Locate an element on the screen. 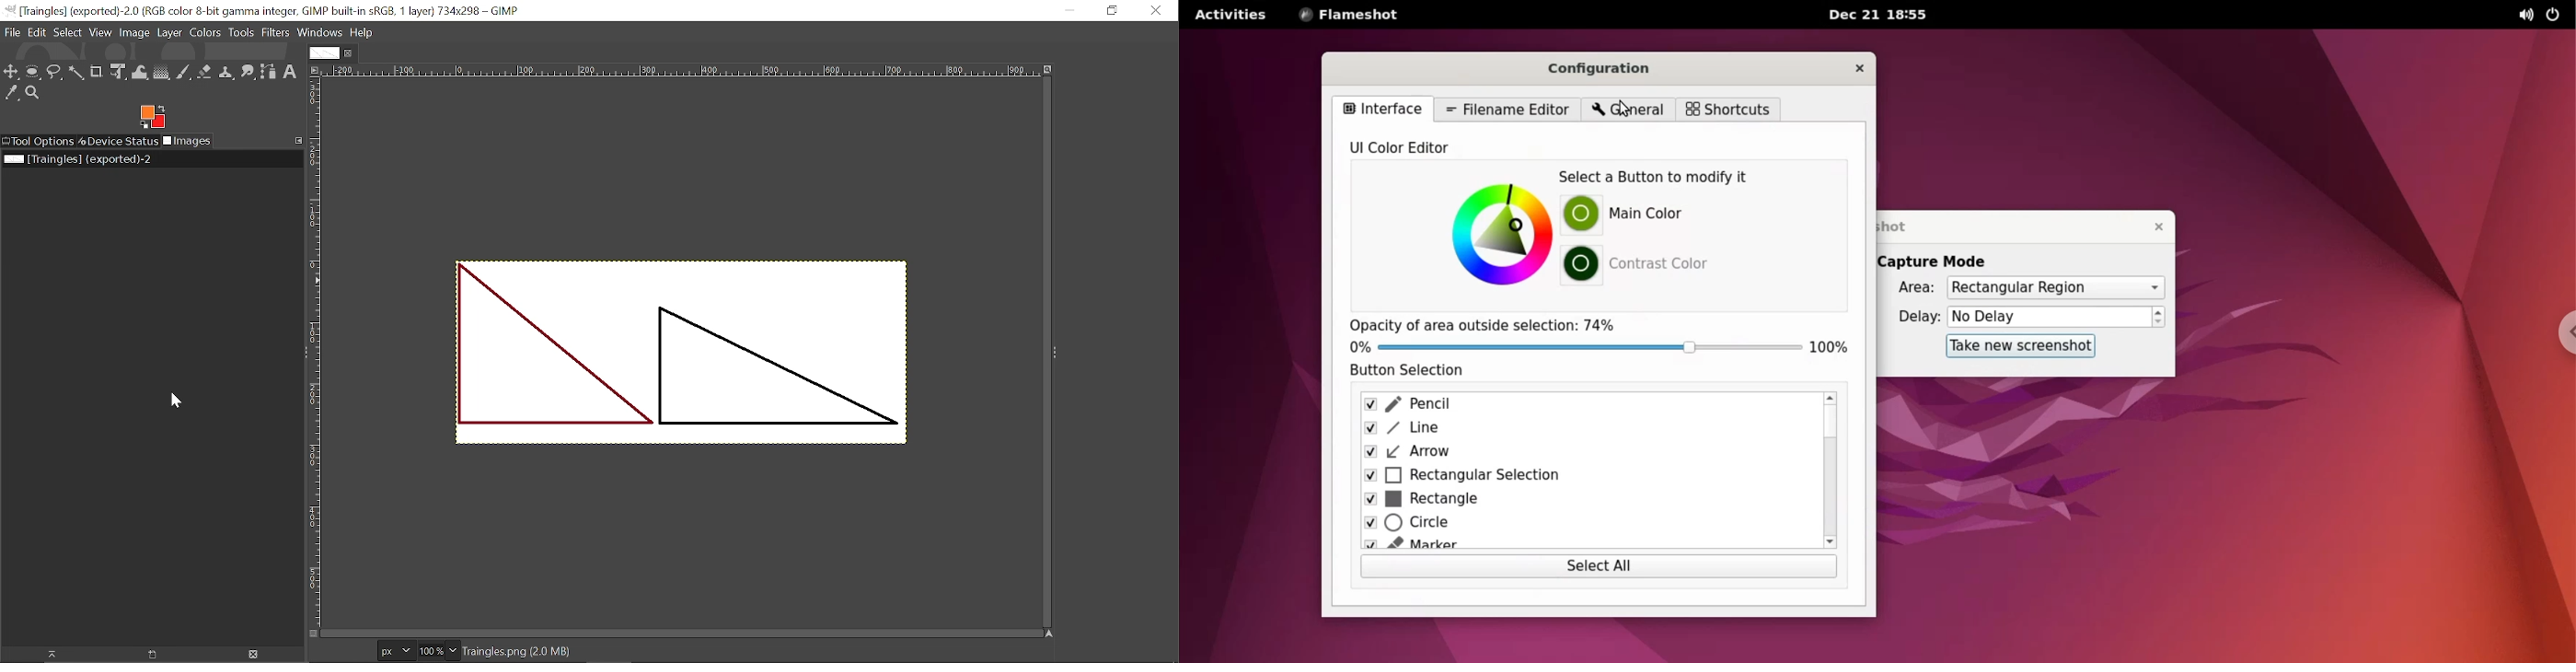 The image size is (2576, 672). Change foreground tool is located at coordinates (156, 116).